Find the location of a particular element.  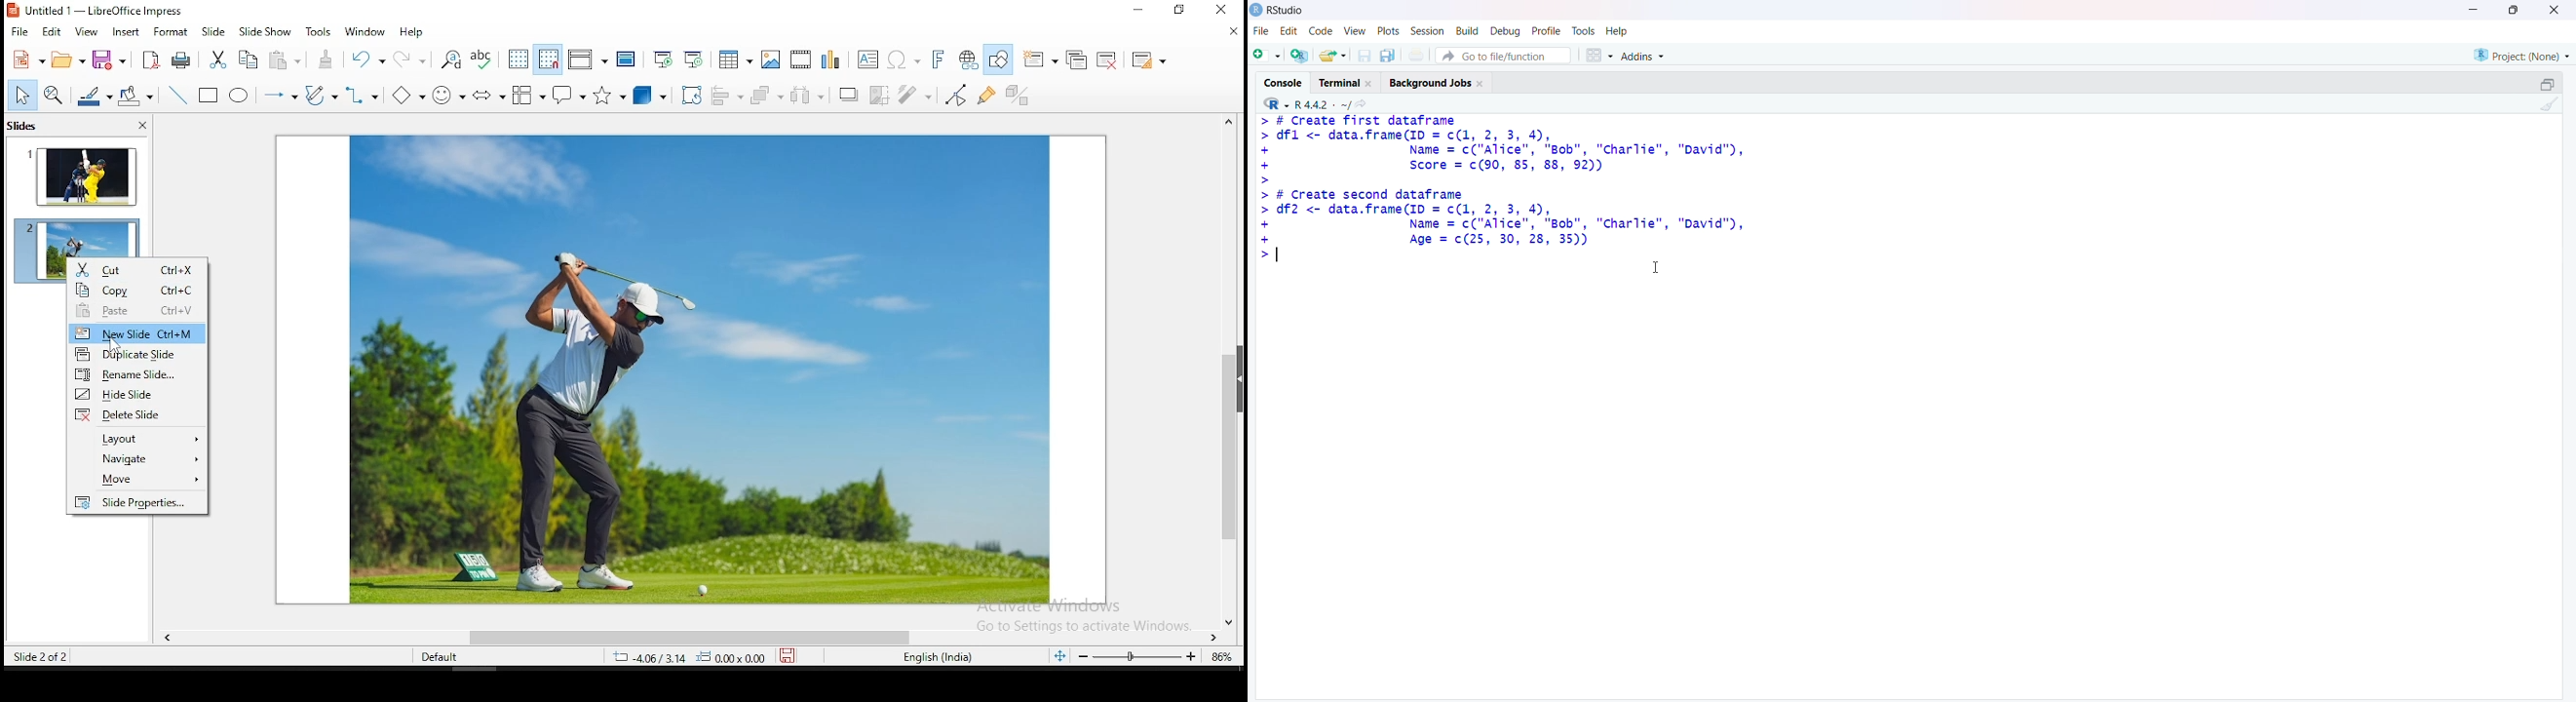

logo is located at coordinates (1257, 10).